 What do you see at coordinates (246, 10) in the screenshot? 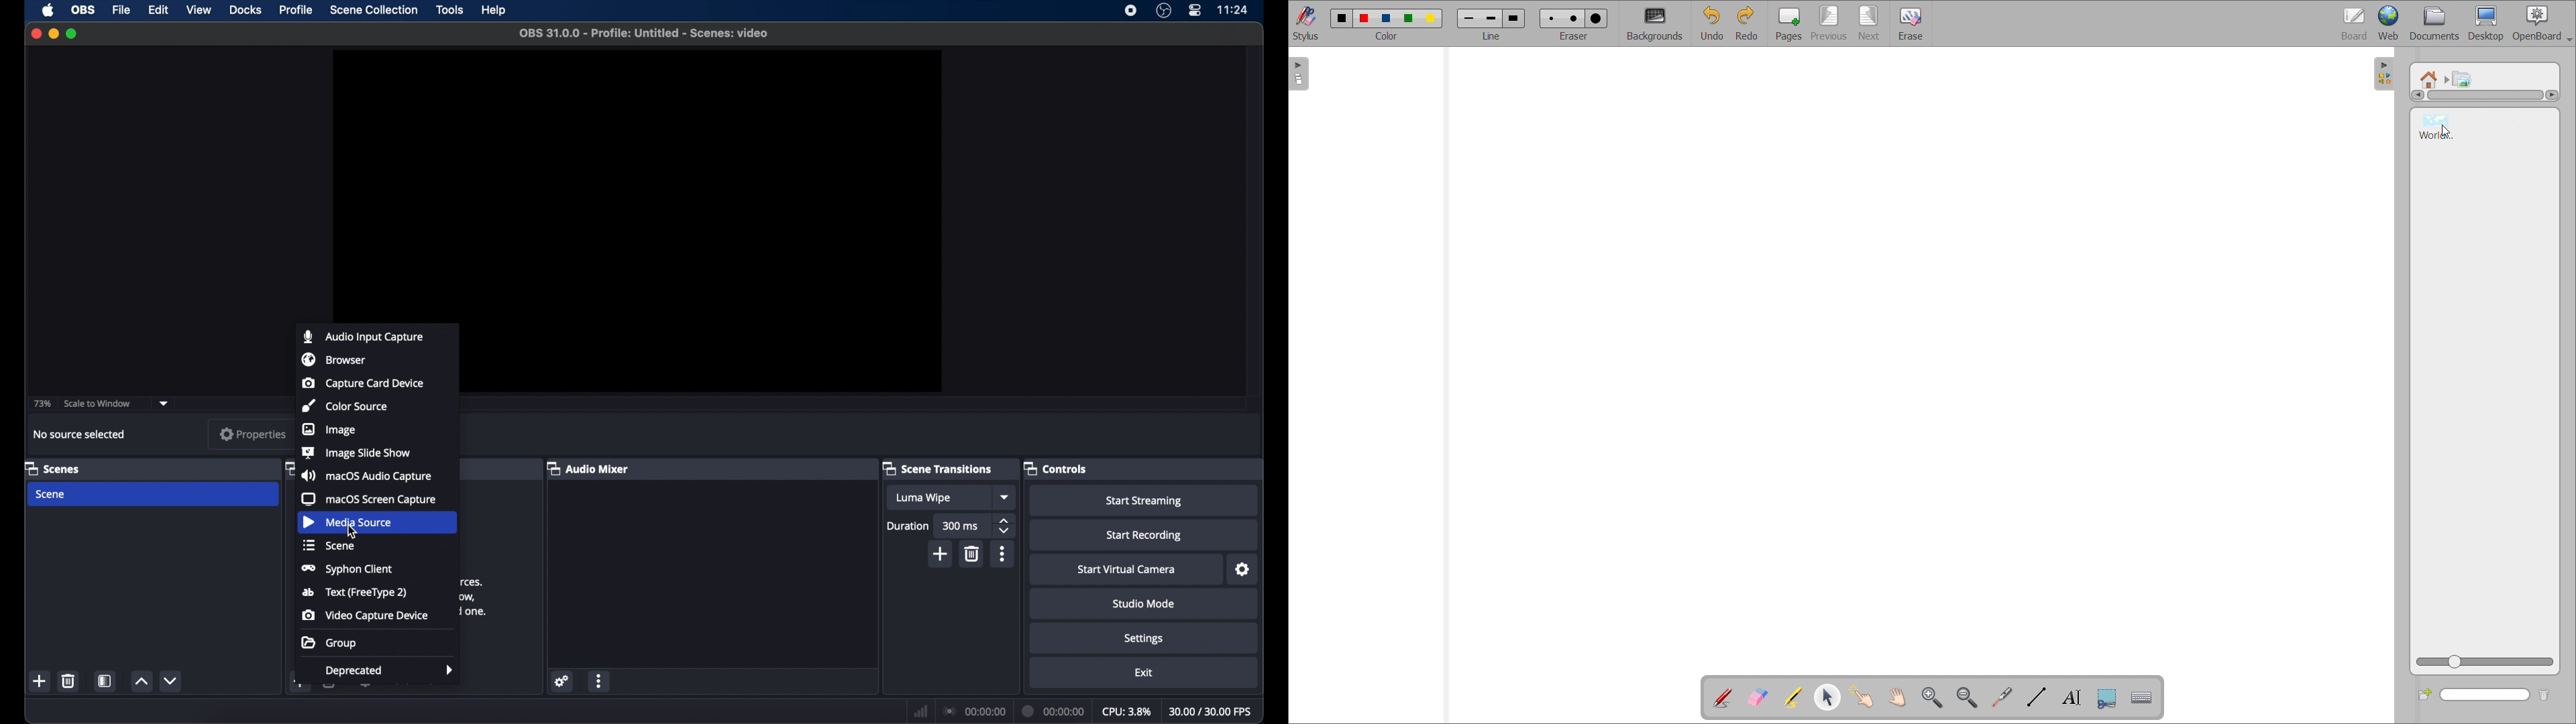
I see `docks` at bounding box center [246, 10].